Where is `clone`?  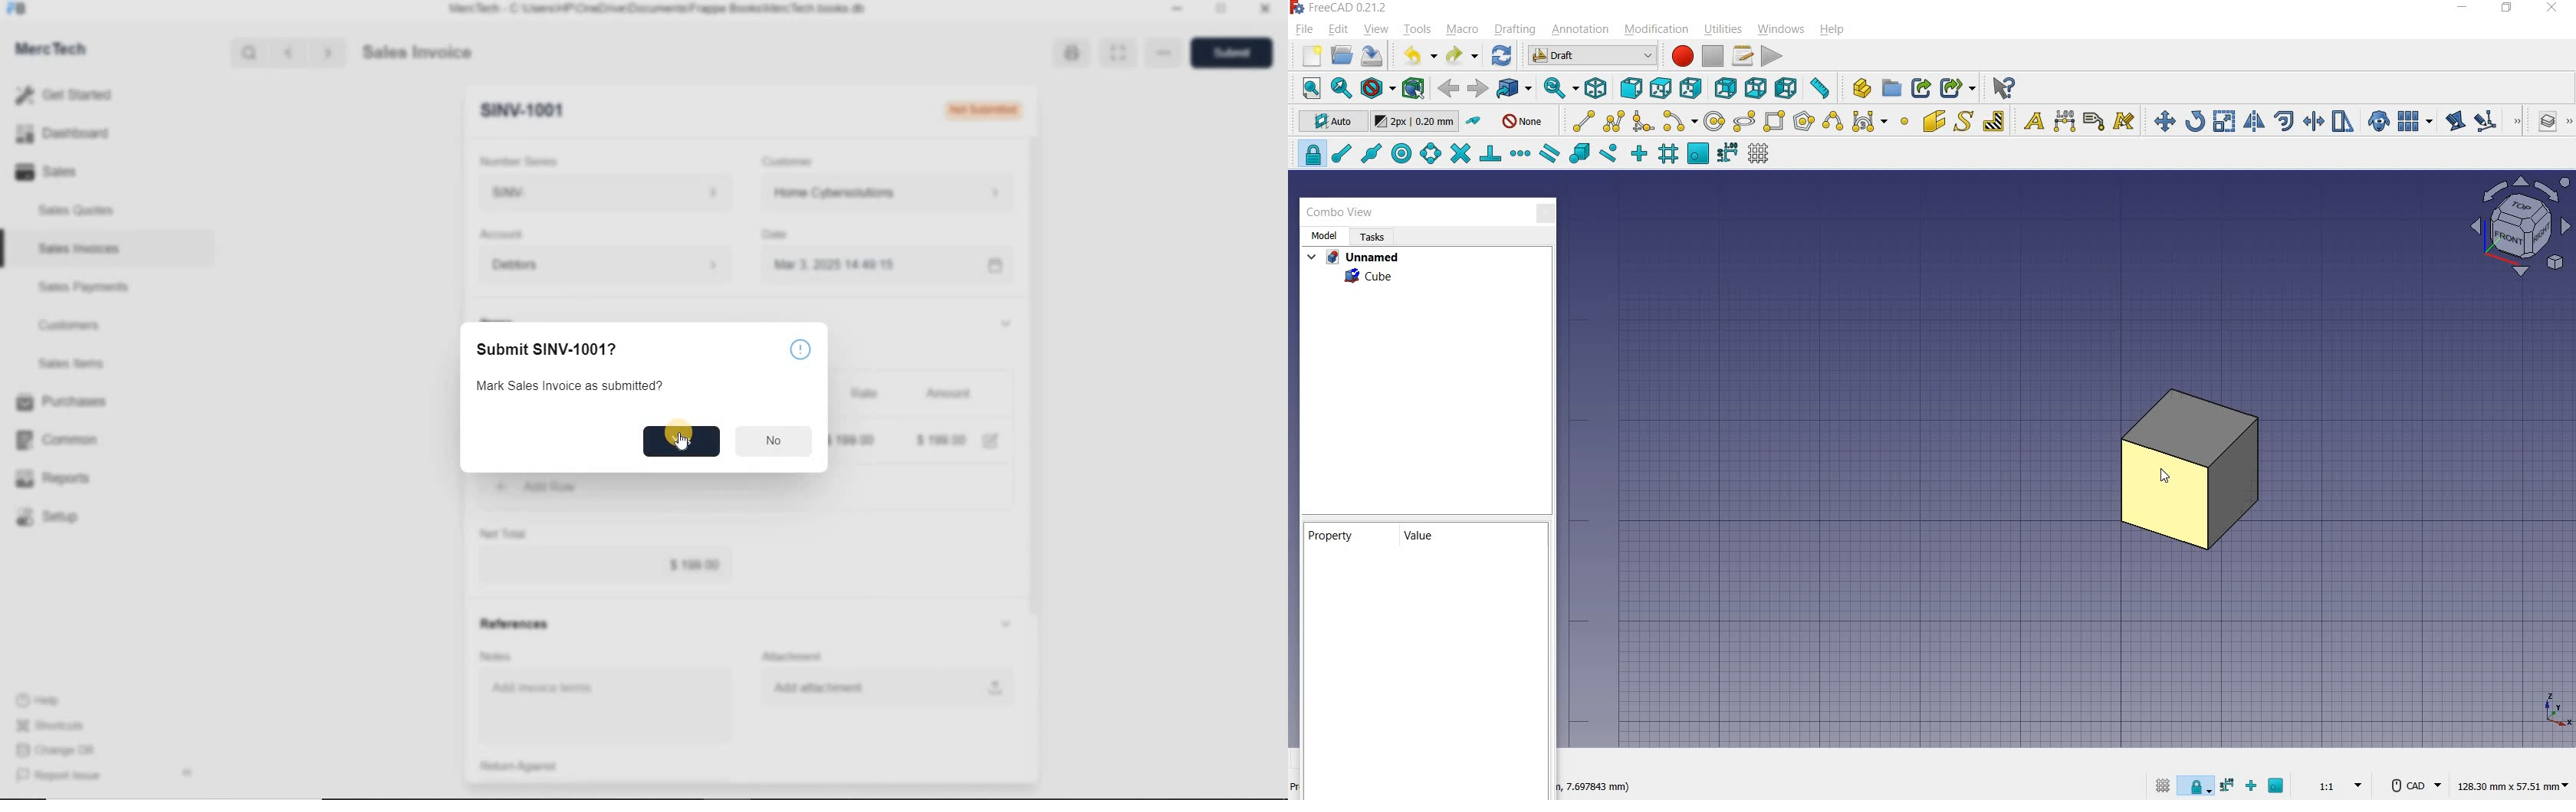 clone is located at coordinates (2379, 122).